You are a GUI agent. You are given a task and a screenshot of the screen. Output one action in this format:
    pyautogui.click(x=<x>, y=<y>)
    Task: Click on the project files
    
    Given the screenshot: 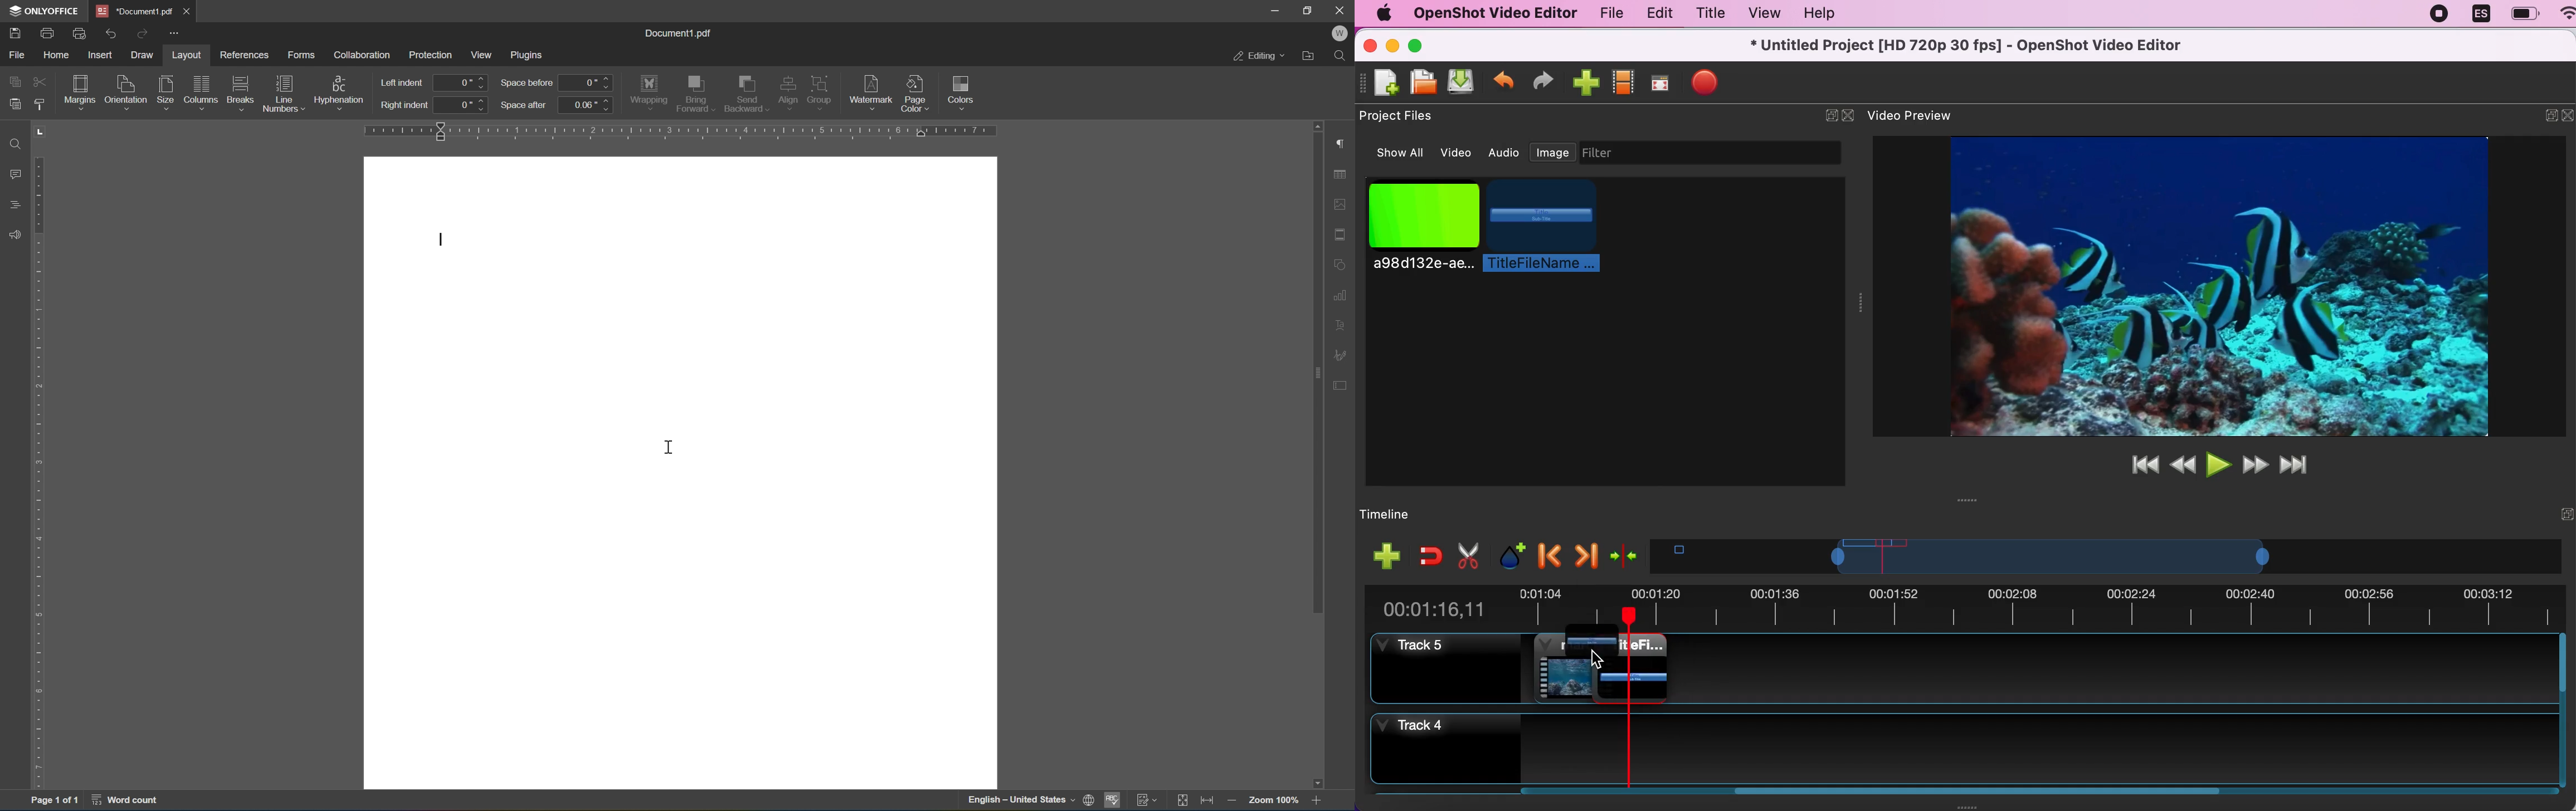 What is the action you would take?
    pyautogui.click(x=1401, y=116)
    